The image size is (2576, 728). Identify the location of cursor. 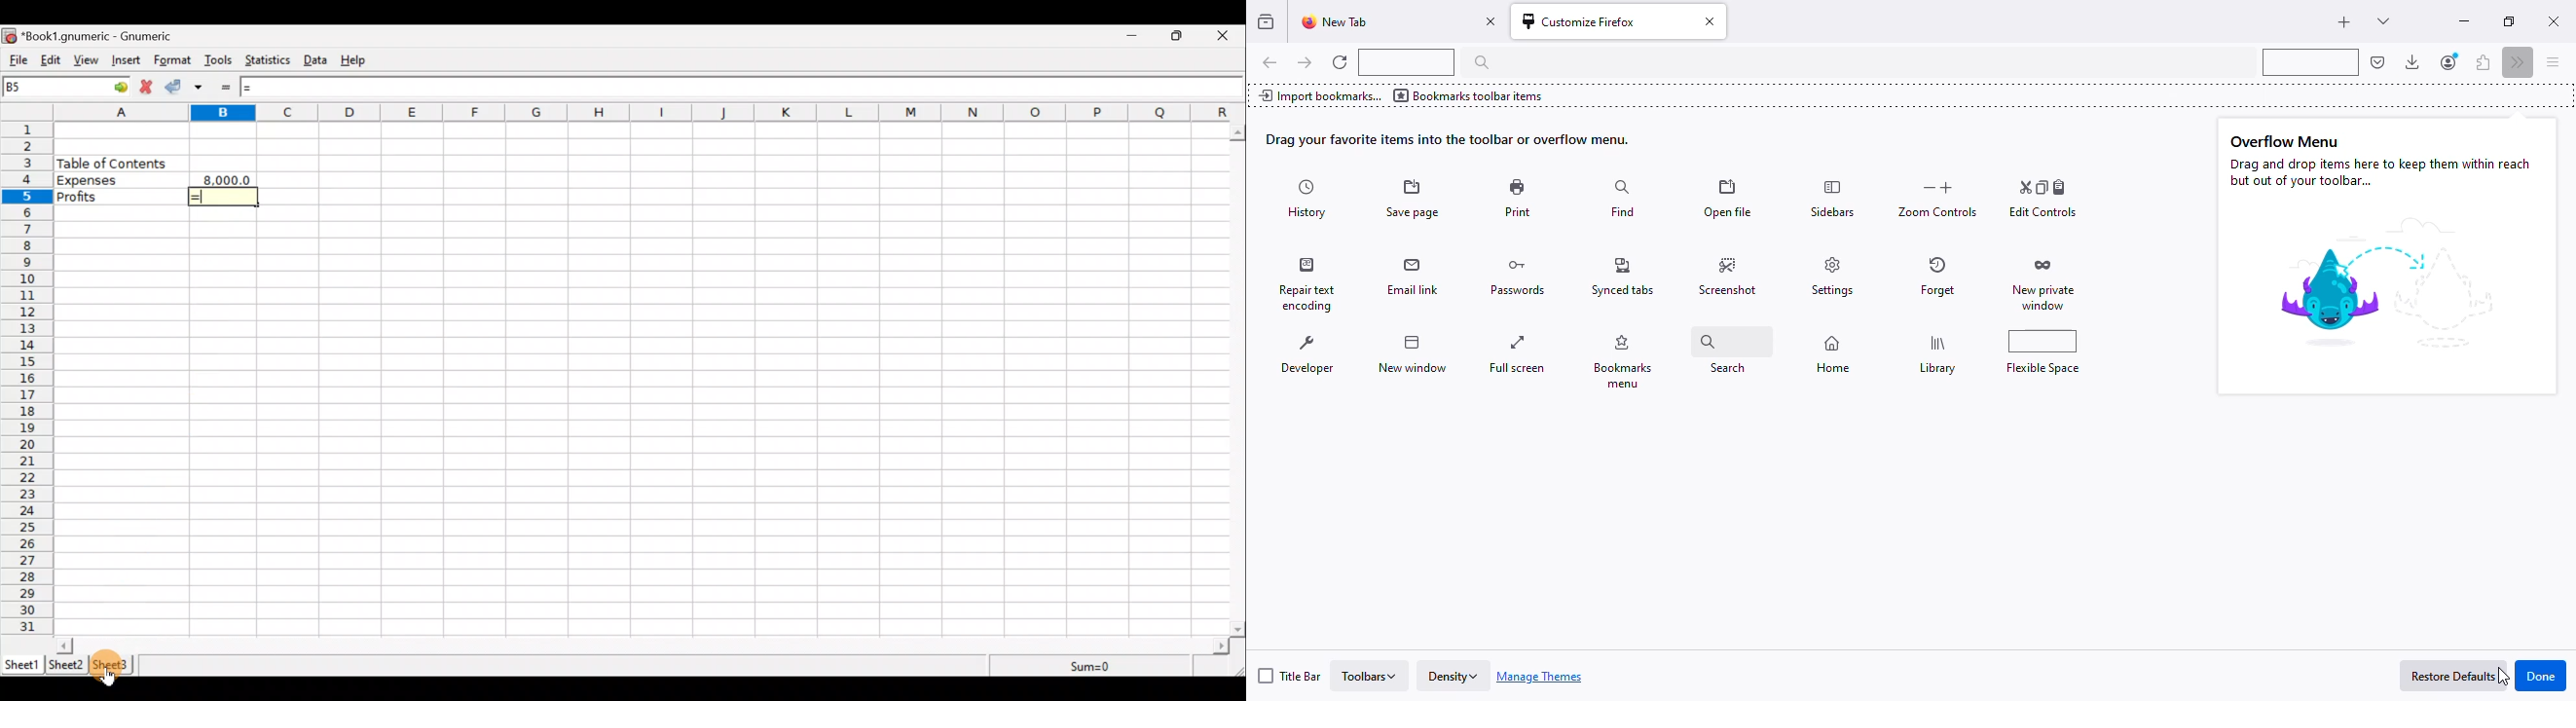
(2505, 676).